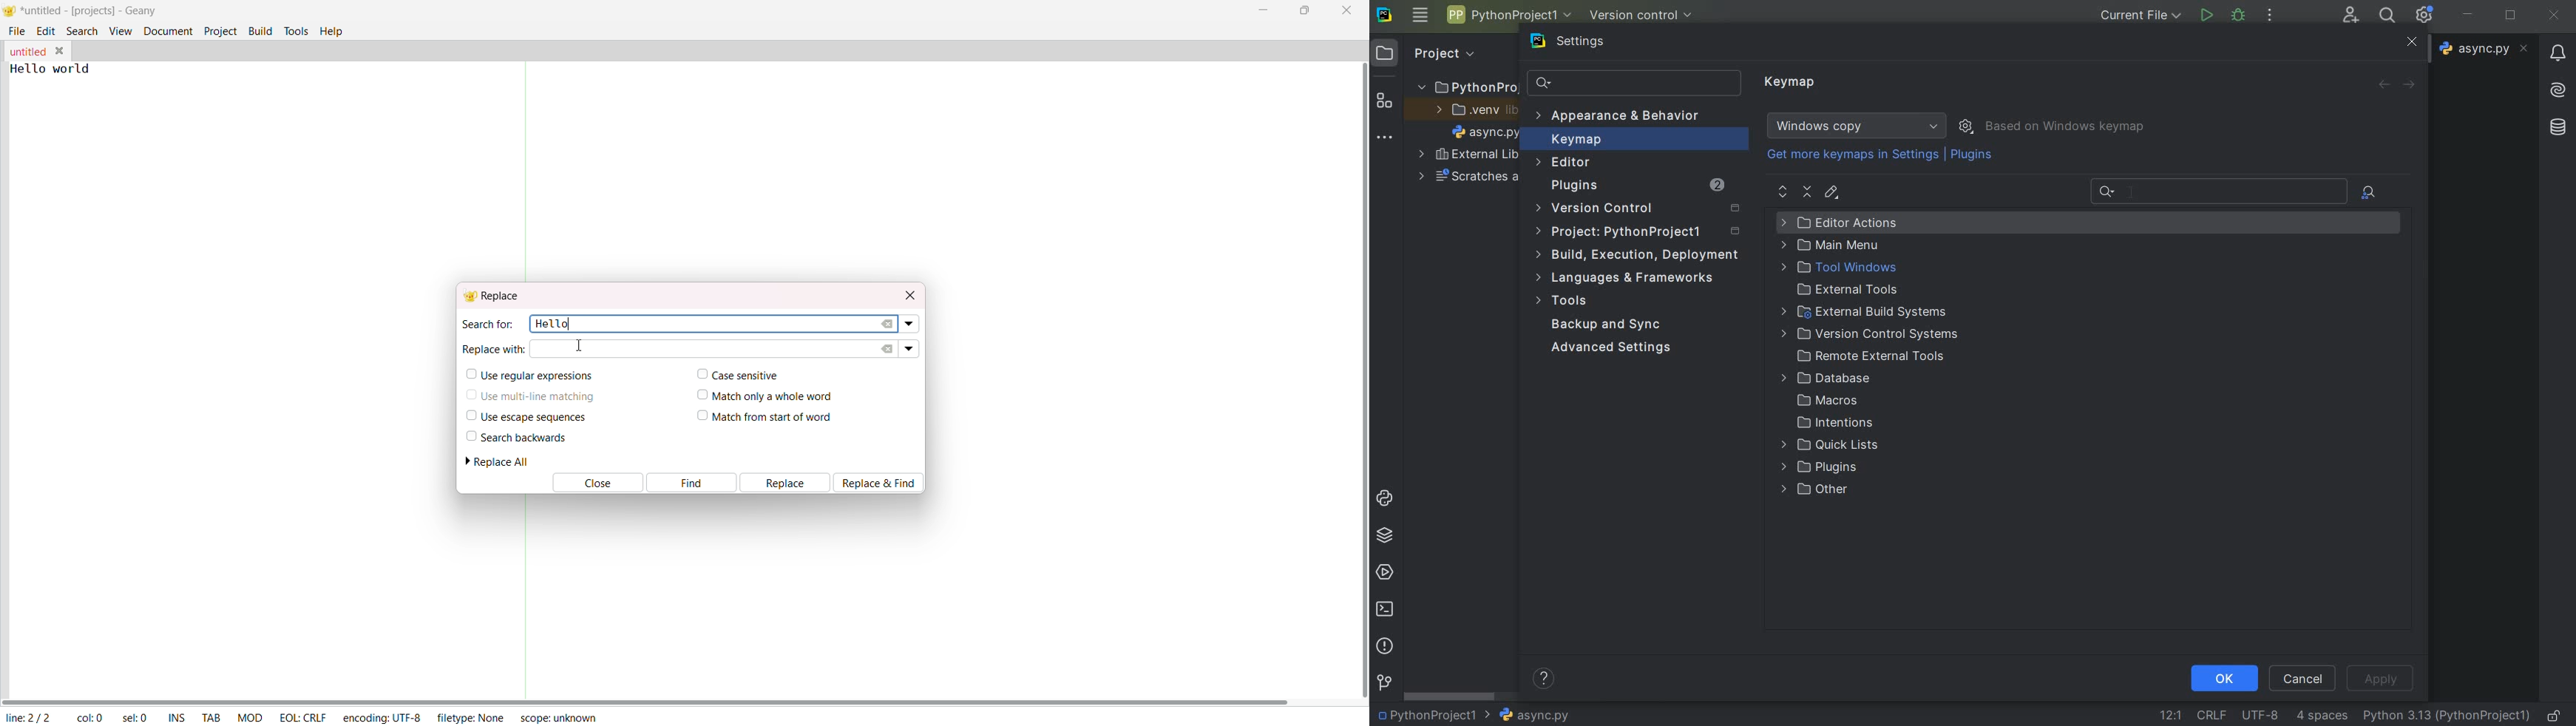 This screenshot has height=728, width=2576. I want to click on replace all, so click(503, 461).